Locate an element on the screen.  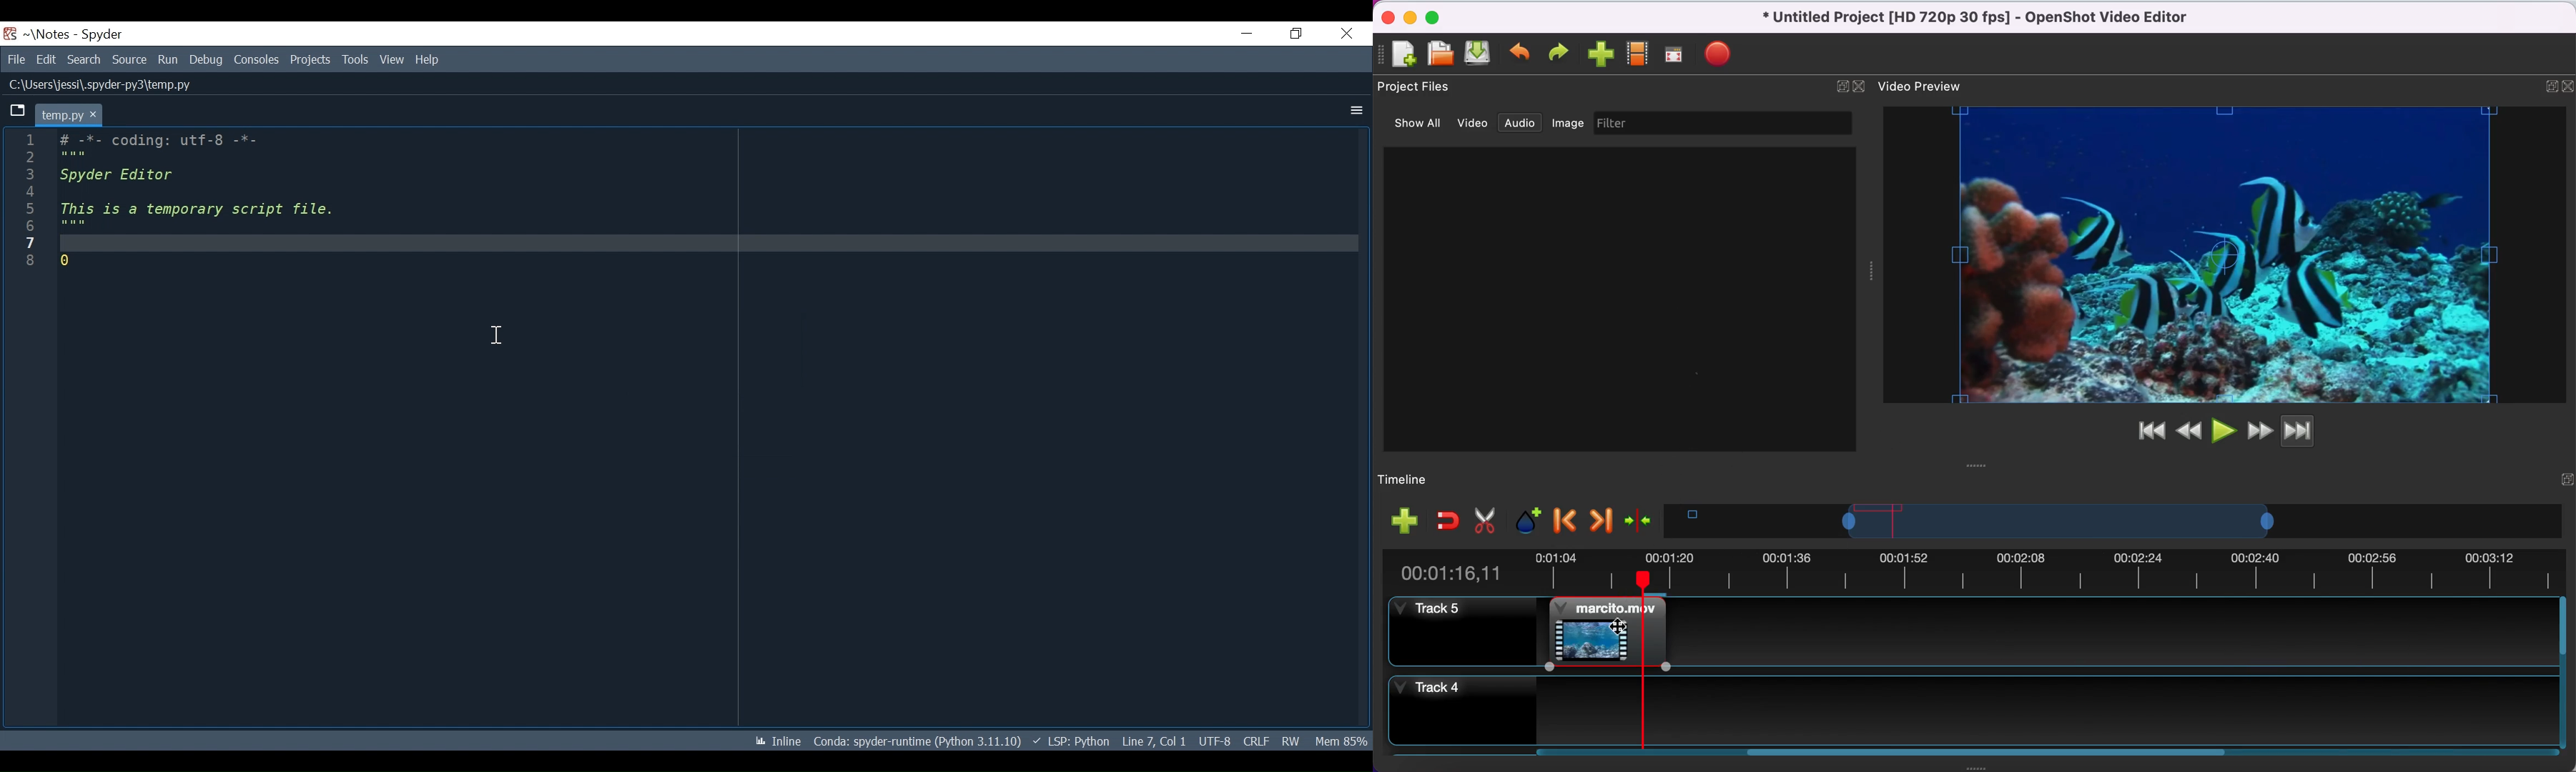
Consoles is located at coordinates (258, 59).